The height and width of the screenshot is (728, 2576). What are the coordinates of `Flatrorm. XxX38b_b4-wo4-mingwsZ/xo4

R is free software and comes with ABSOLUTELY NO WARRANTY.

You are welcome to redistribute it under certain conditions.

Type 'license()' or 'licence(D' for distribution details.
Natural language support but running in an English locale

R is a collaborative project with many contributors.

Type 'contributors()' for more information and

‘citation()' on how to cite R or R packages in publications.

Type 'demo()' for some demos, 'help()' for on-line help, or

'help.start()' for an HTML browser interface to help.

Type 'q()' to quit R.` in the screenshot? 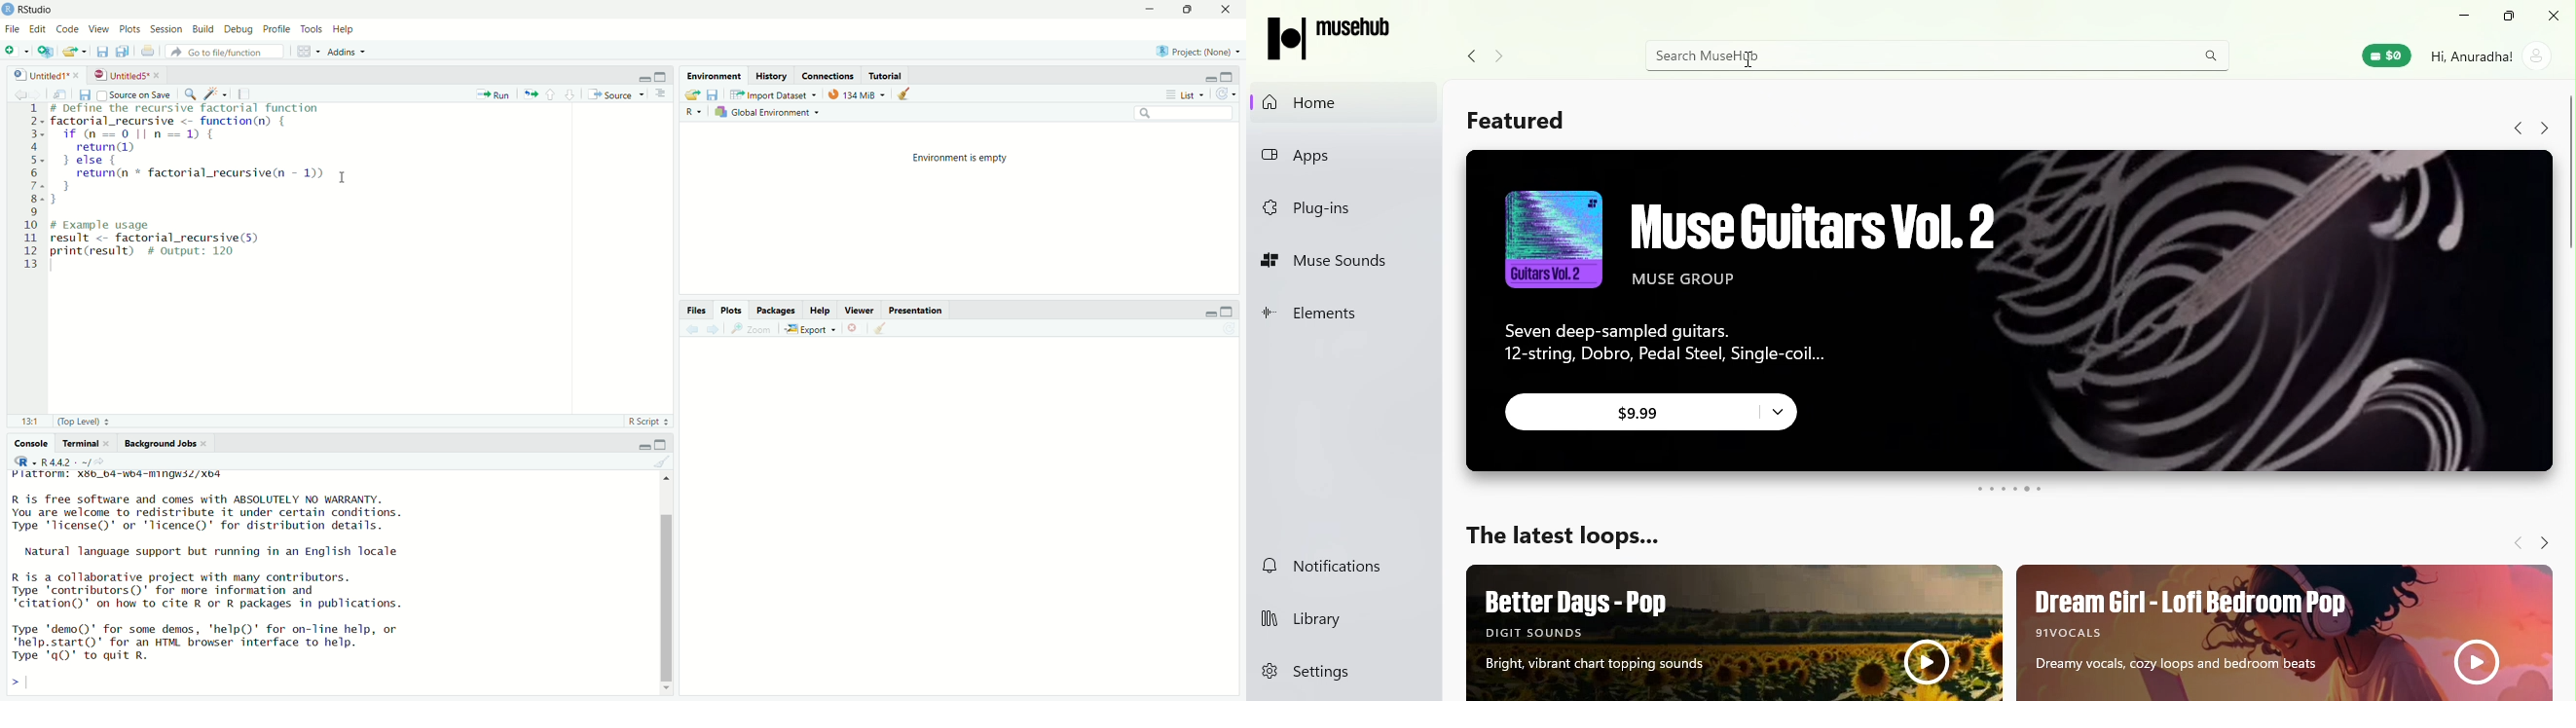 It's located at (221, 567).